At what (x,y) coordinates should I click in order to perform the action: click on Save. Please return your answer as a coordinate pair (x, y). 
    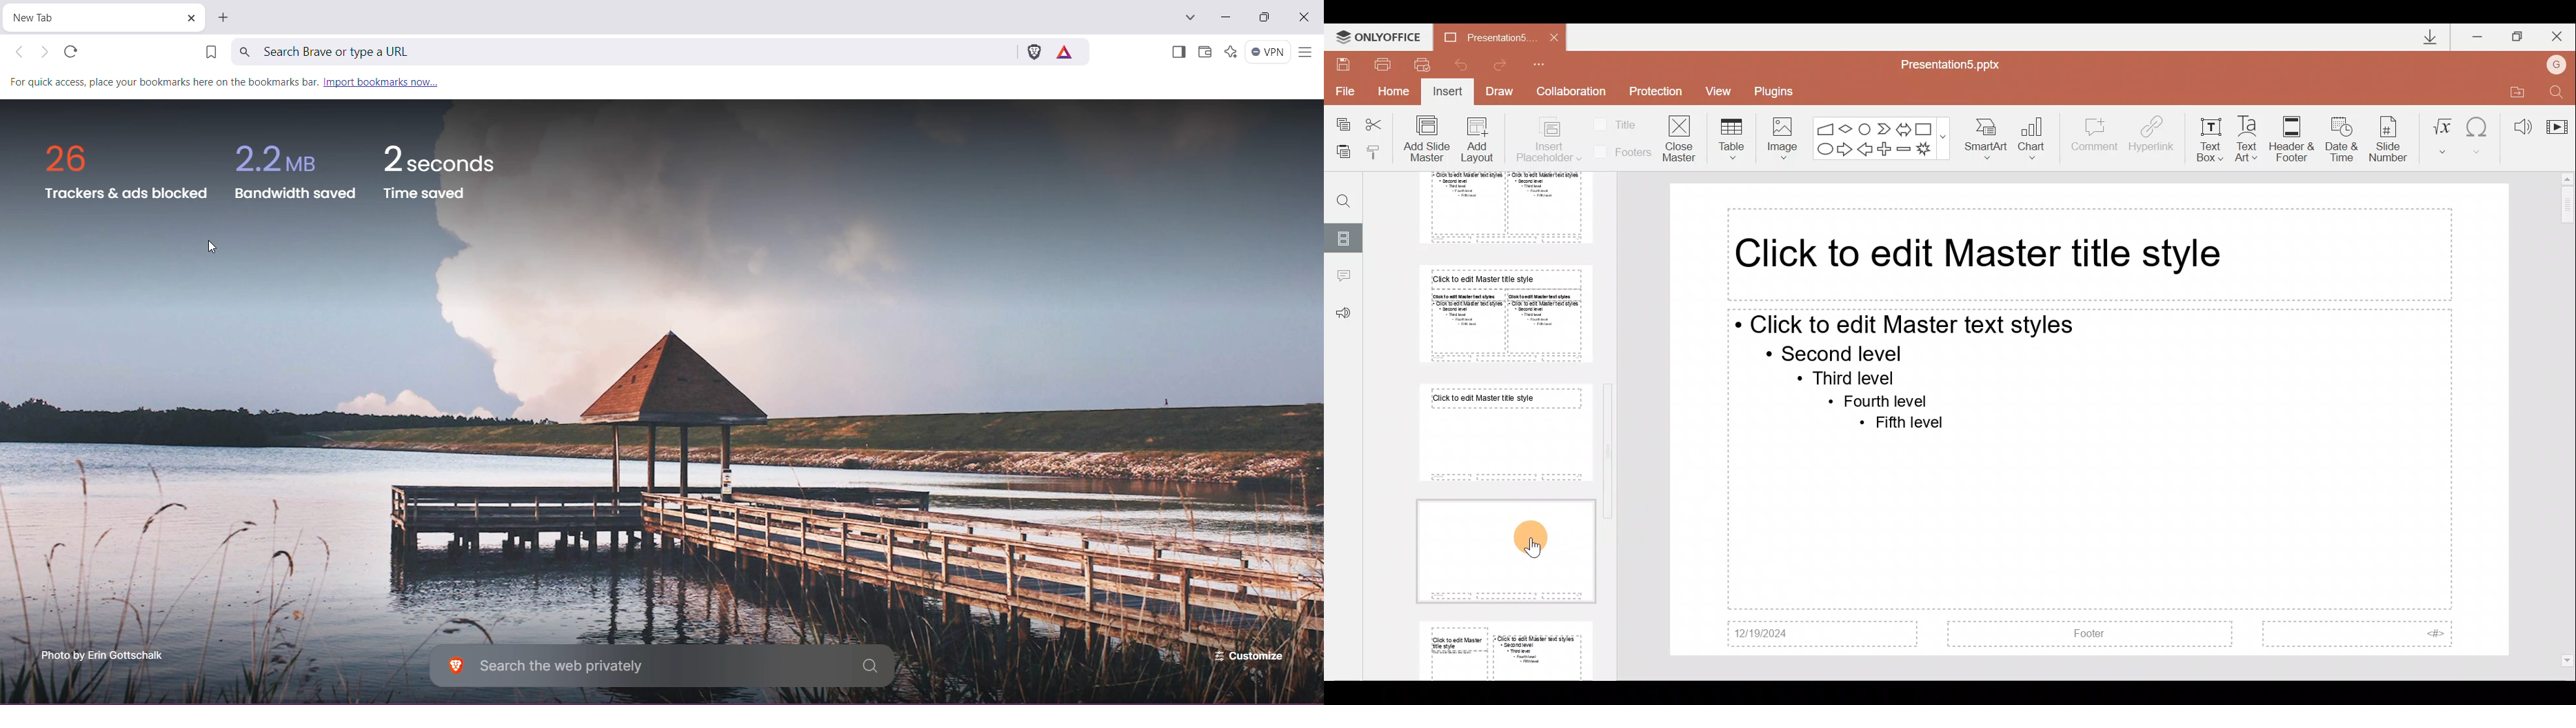
    Looking at the image, I should click on (1343, 63).